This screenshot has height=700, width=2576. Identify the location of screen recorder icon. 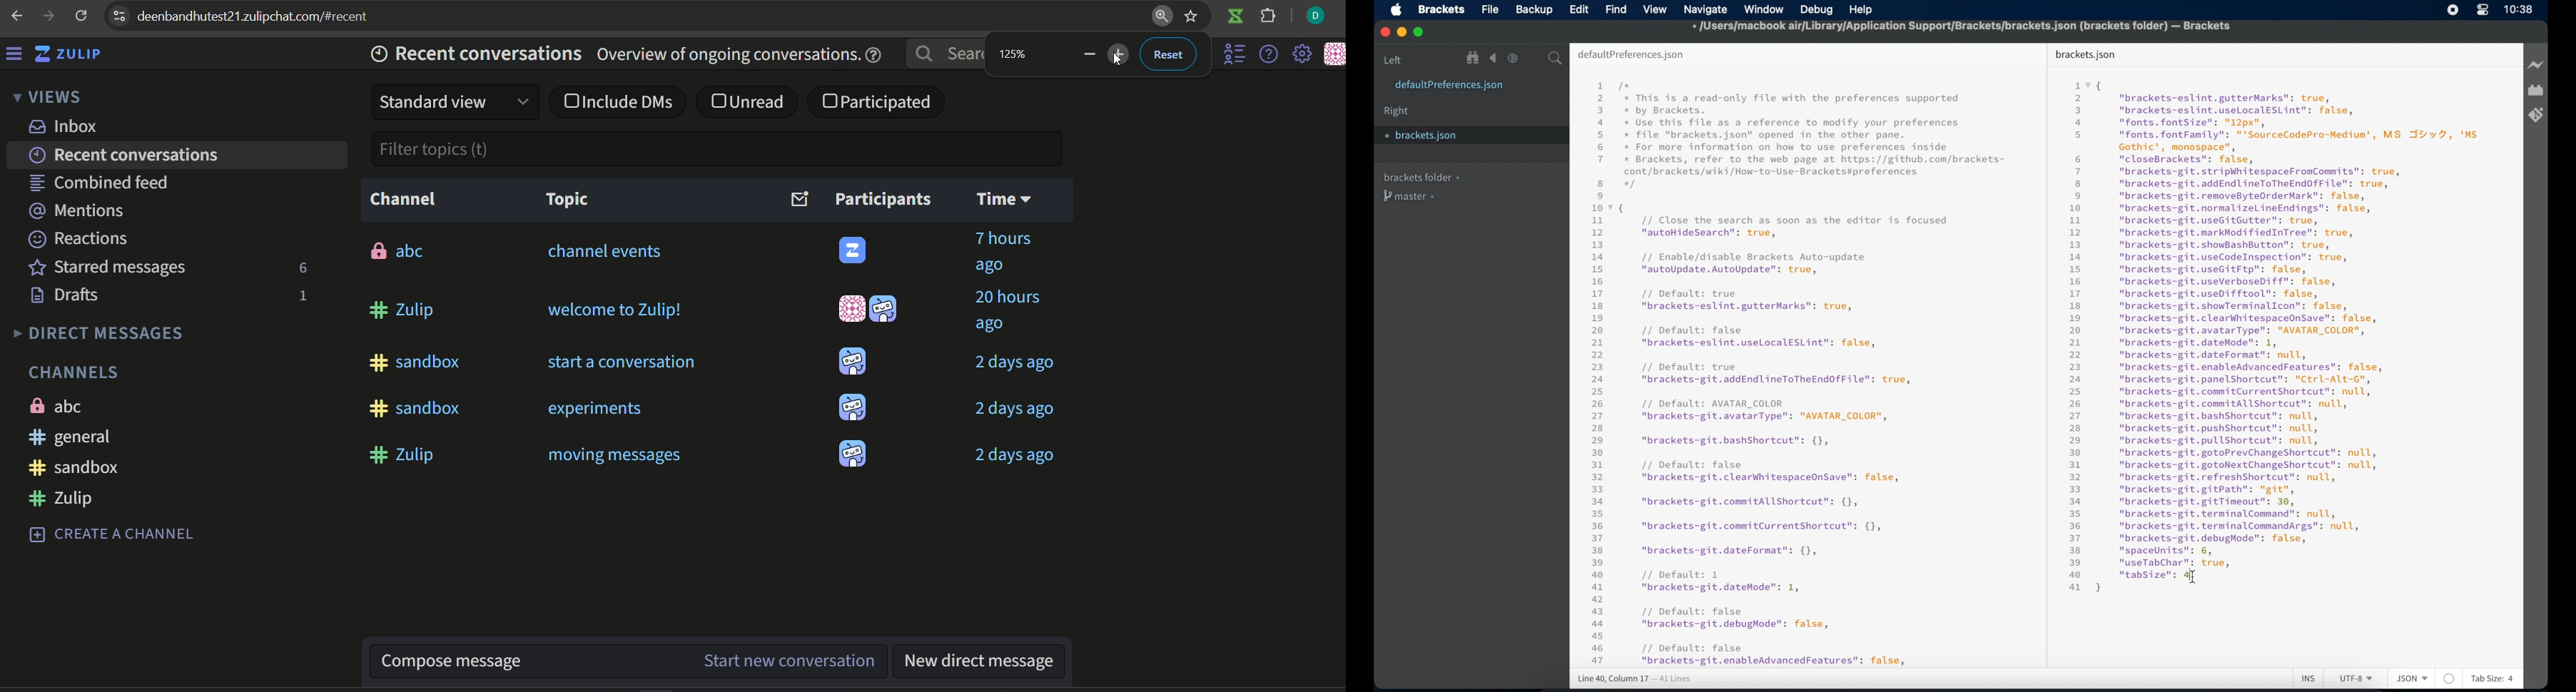
(2453, 10).